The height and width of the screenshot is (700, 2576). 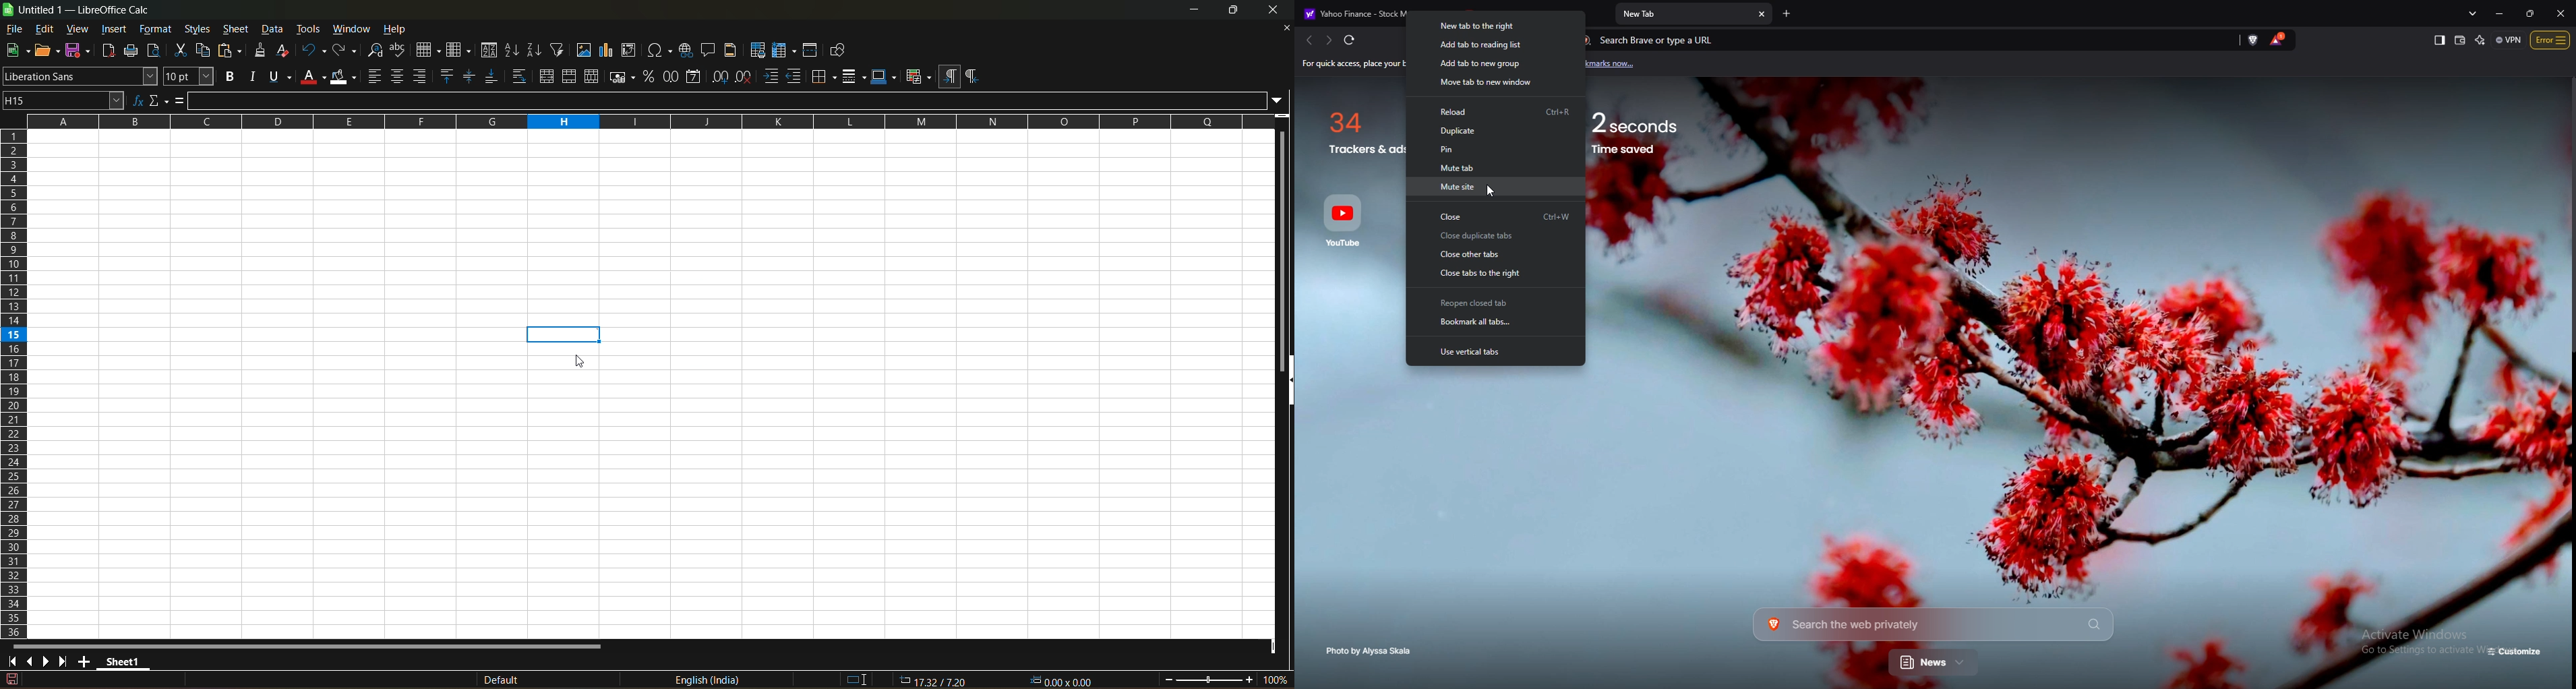 I want to click on split window, so click(x=811, y=49).